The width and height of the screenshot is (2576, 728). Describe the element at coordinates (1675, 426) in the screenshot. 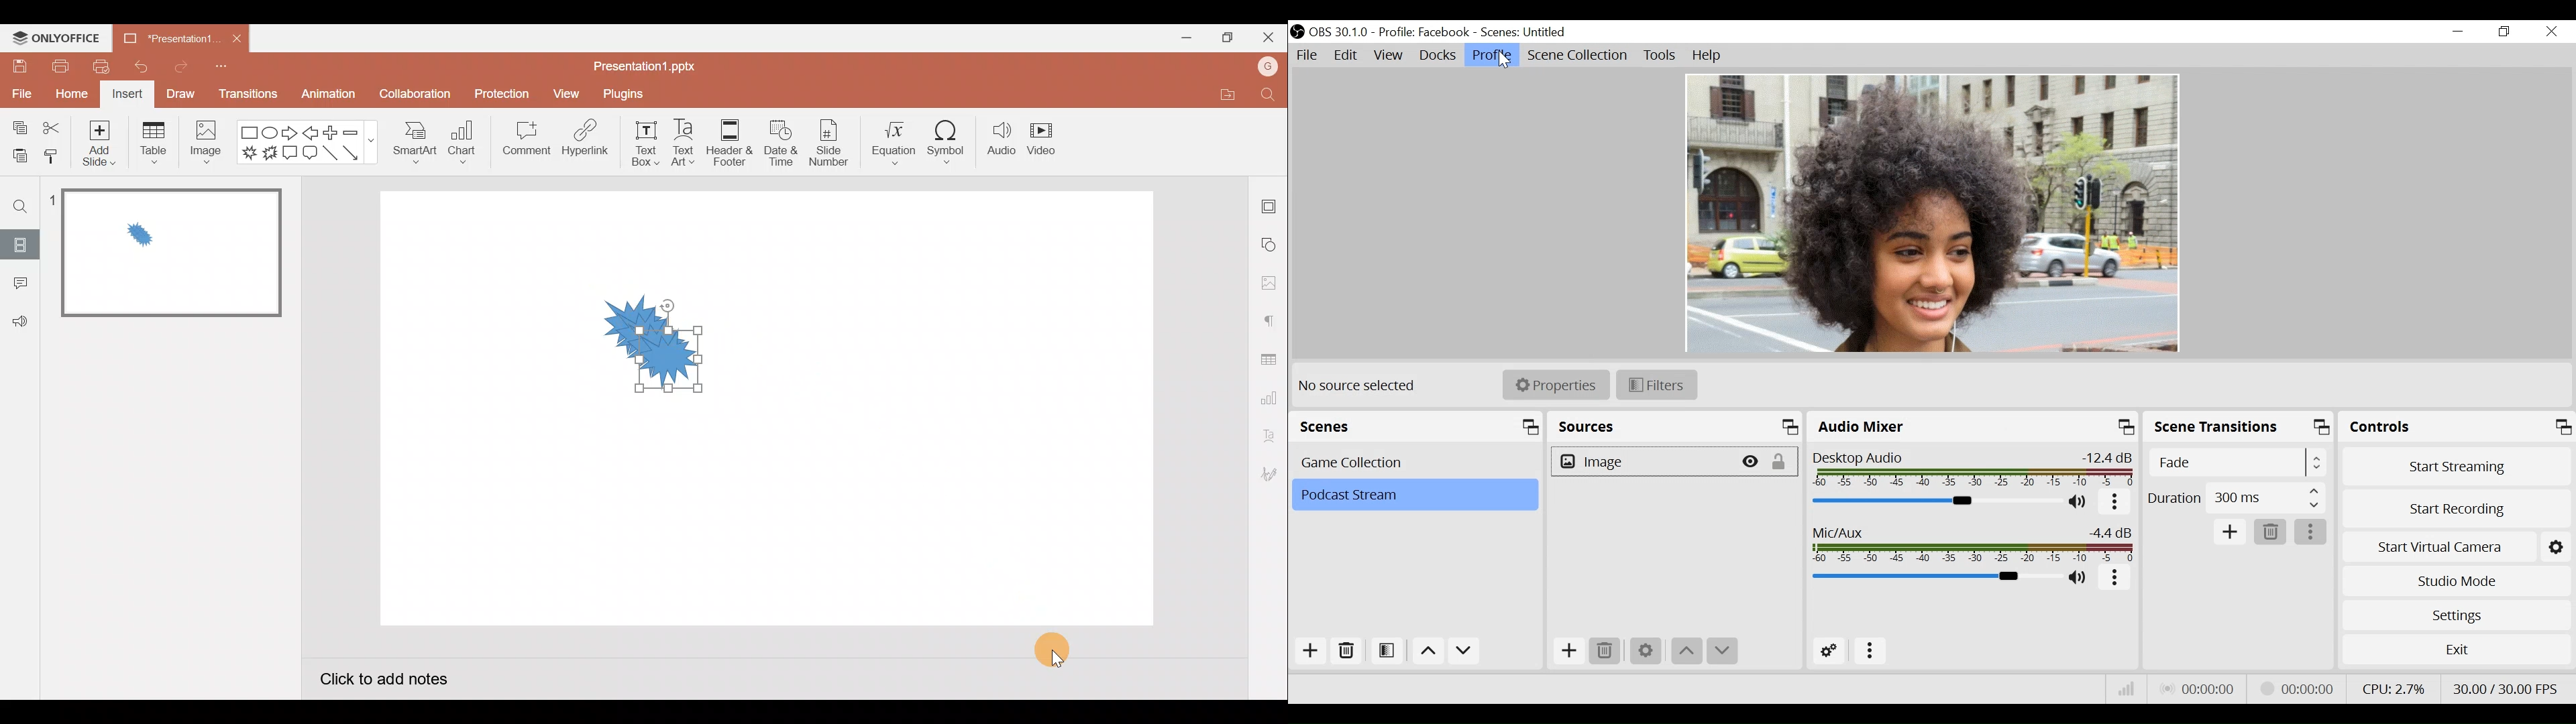

I see `Sources` at that location.